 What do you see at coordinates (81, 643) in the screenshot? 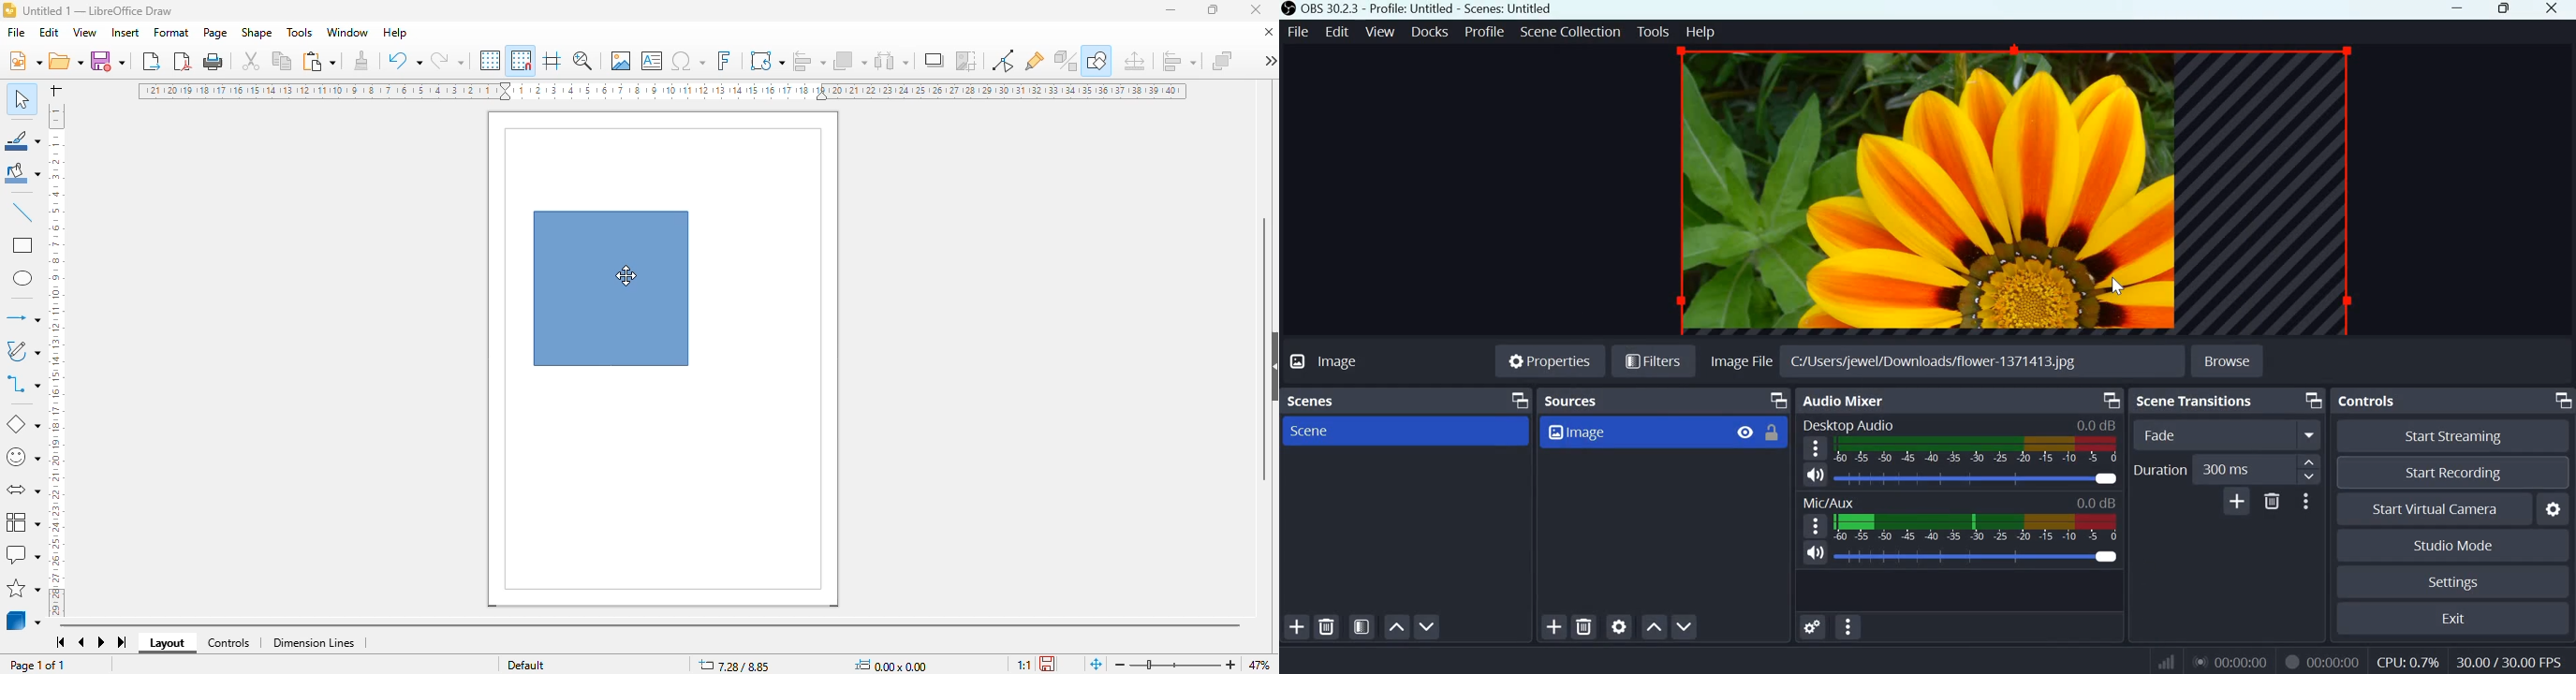
I see `scroll to previous sheet` at bounding box center [81, 643].